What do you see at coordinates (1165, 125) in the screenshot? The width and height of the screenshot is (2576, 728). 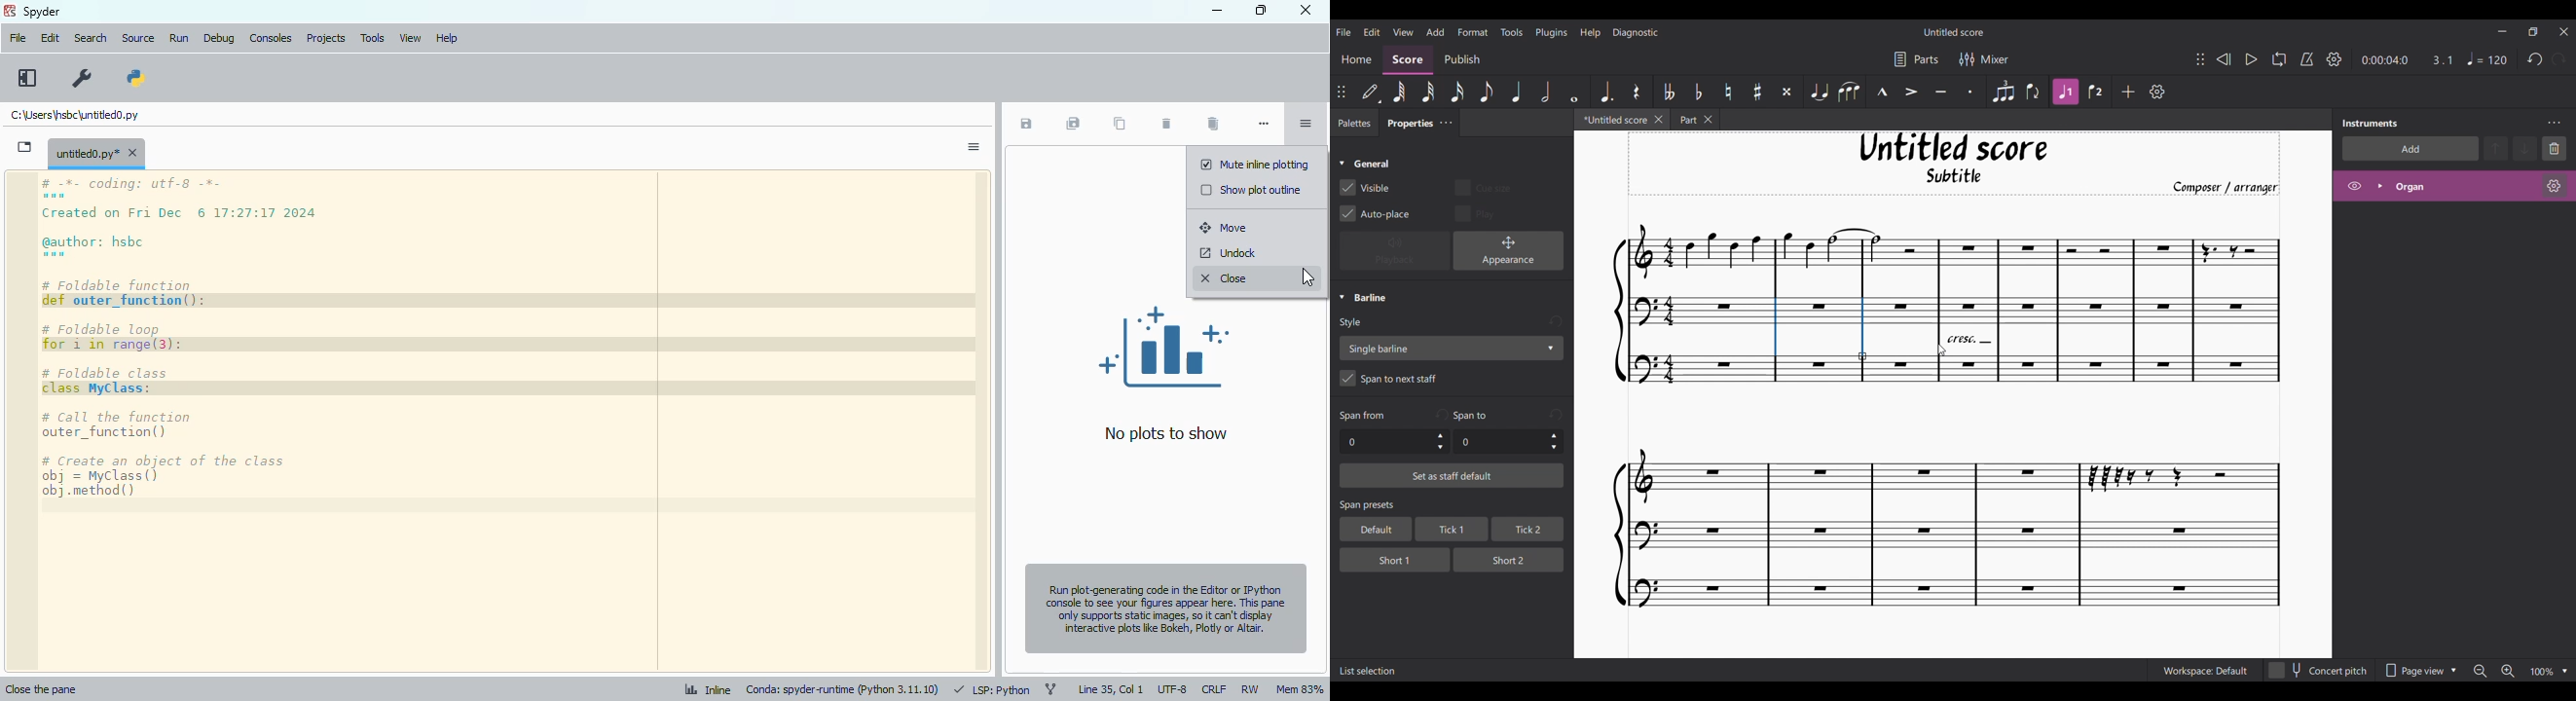 I see `remove plot` at bounding box center [1165, 125].